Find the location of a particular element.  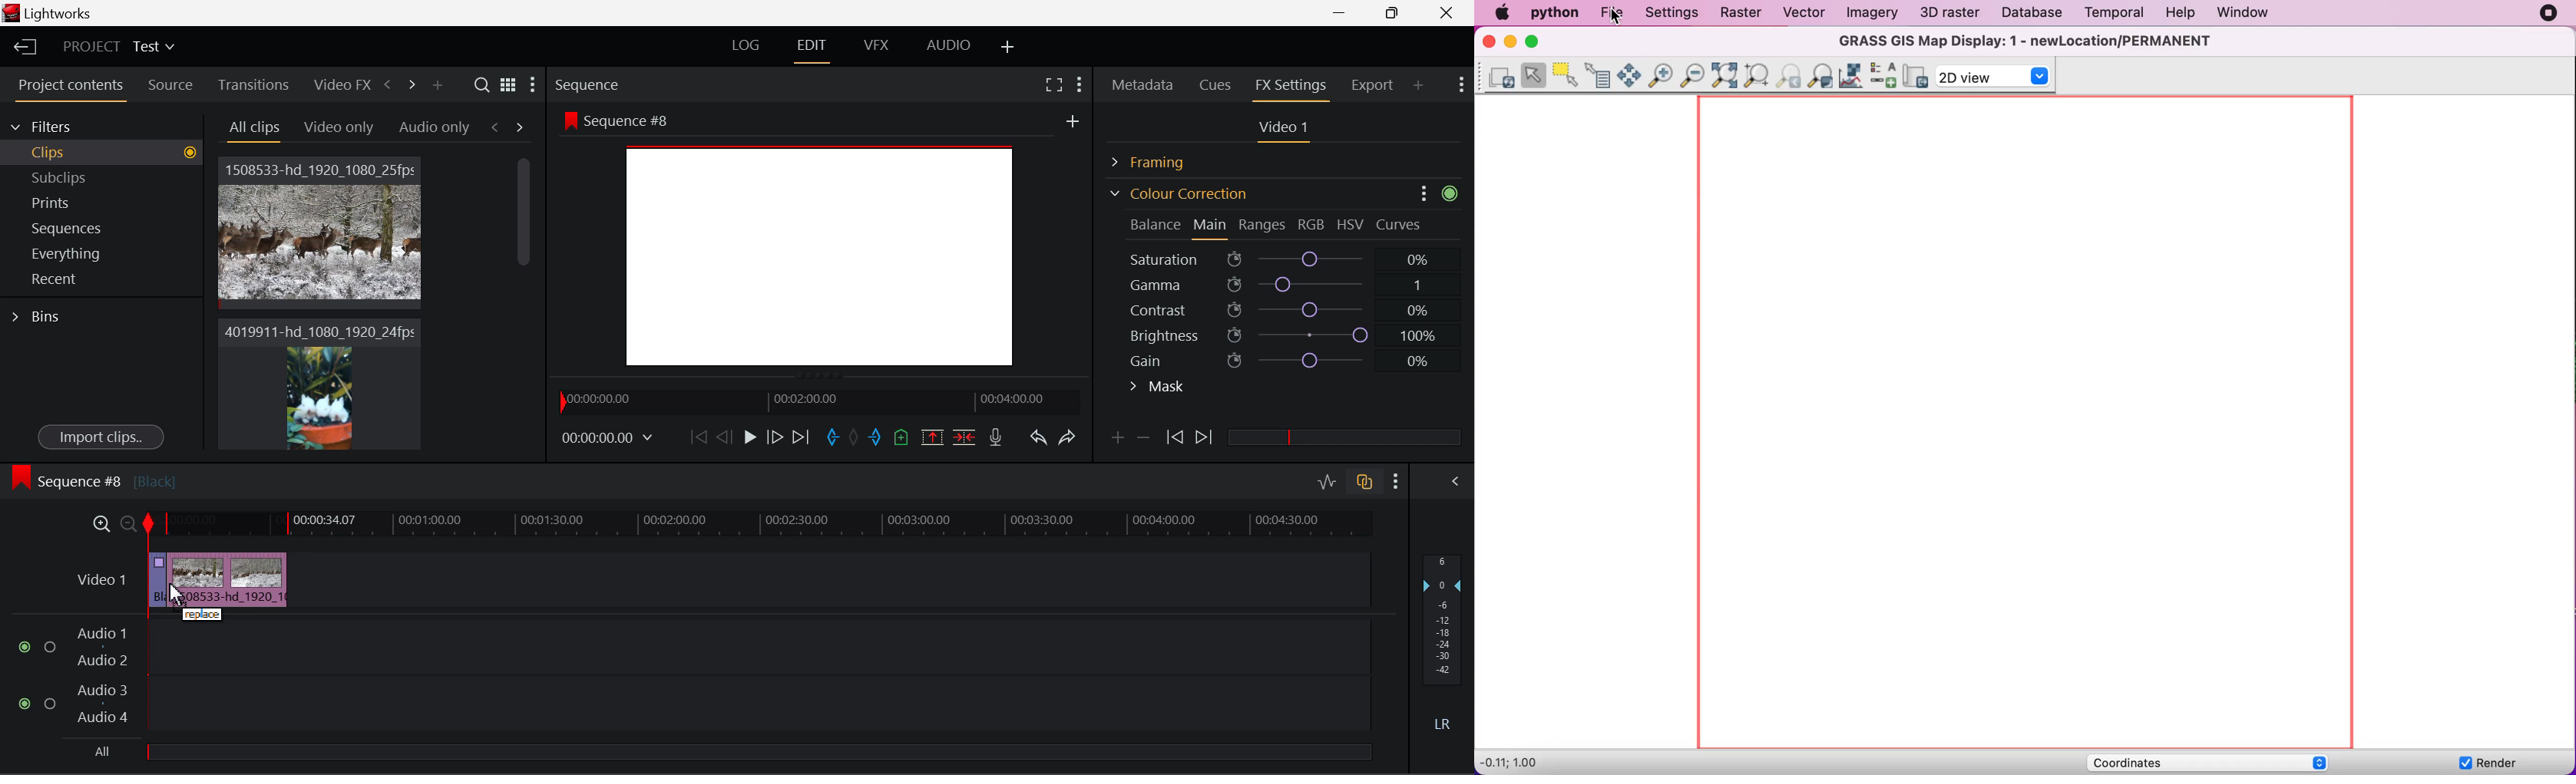

Curves is located at coordinates (1400, 224).